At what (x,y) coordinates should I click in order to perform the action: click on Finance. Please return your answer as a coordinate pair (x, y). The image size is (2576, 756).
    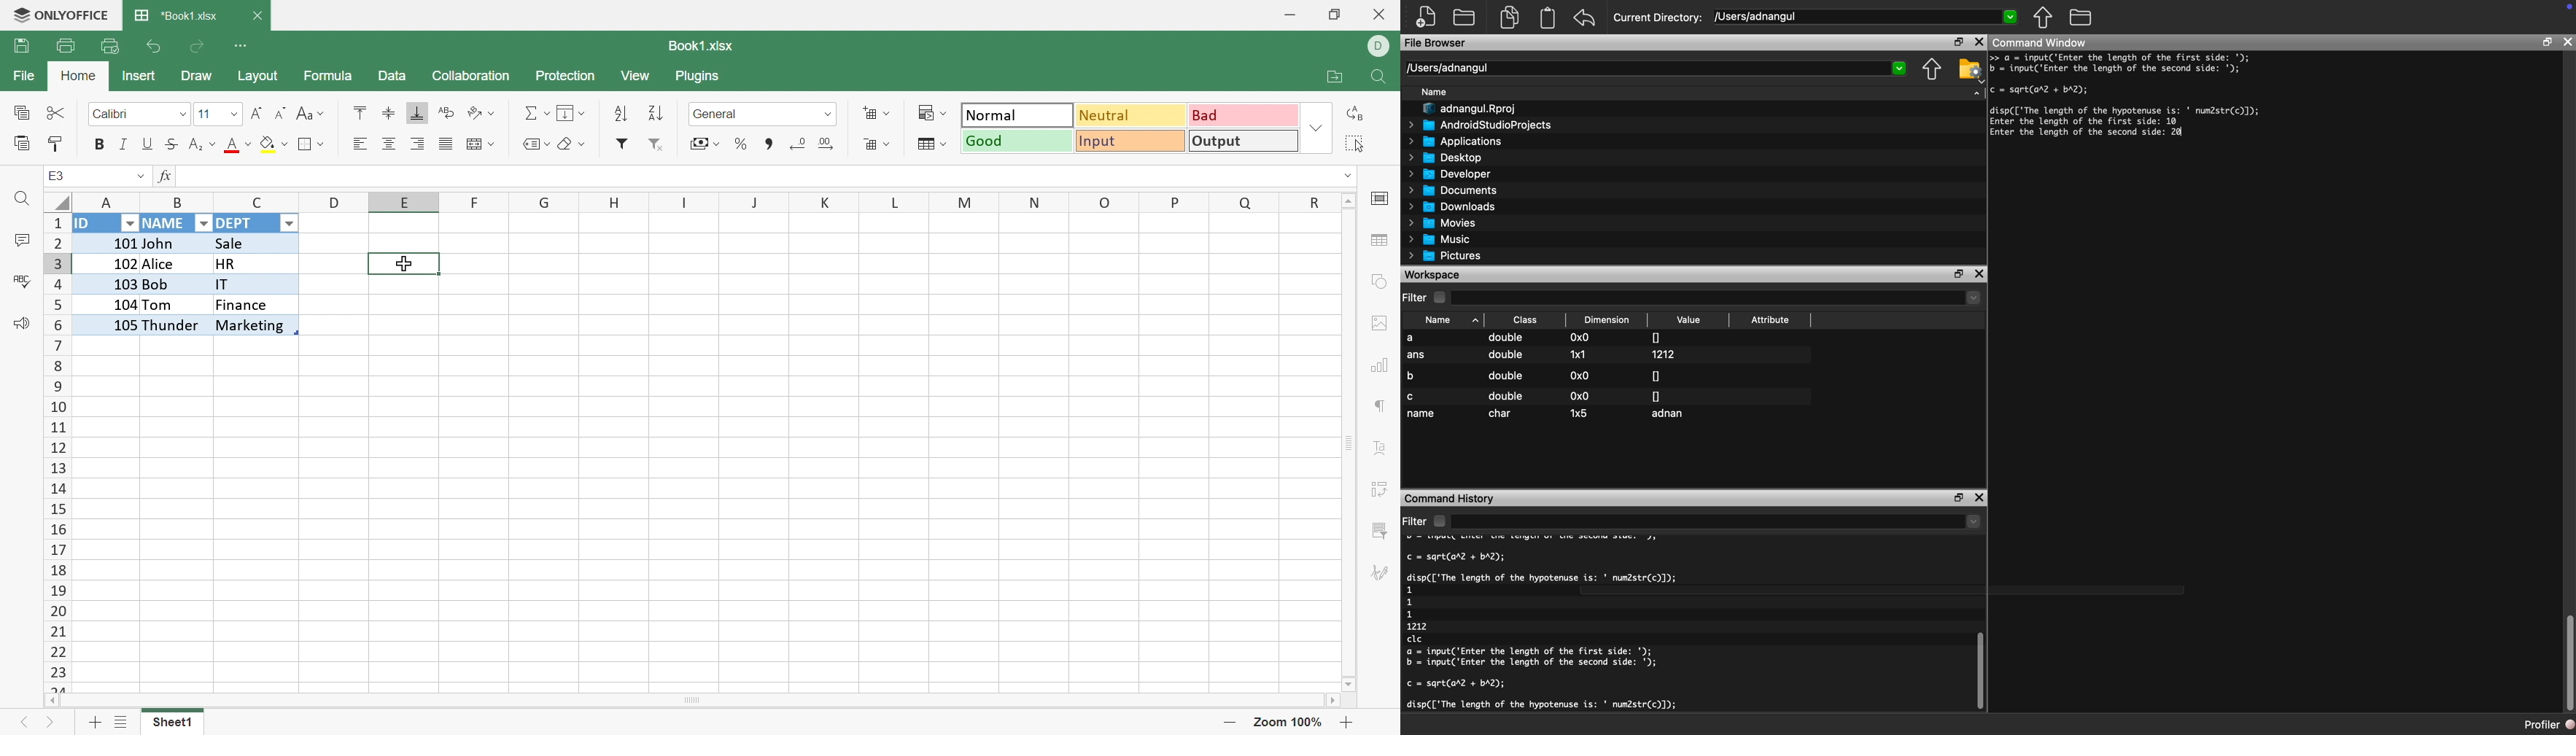
    Looking at the image, I should click on (244, 306).